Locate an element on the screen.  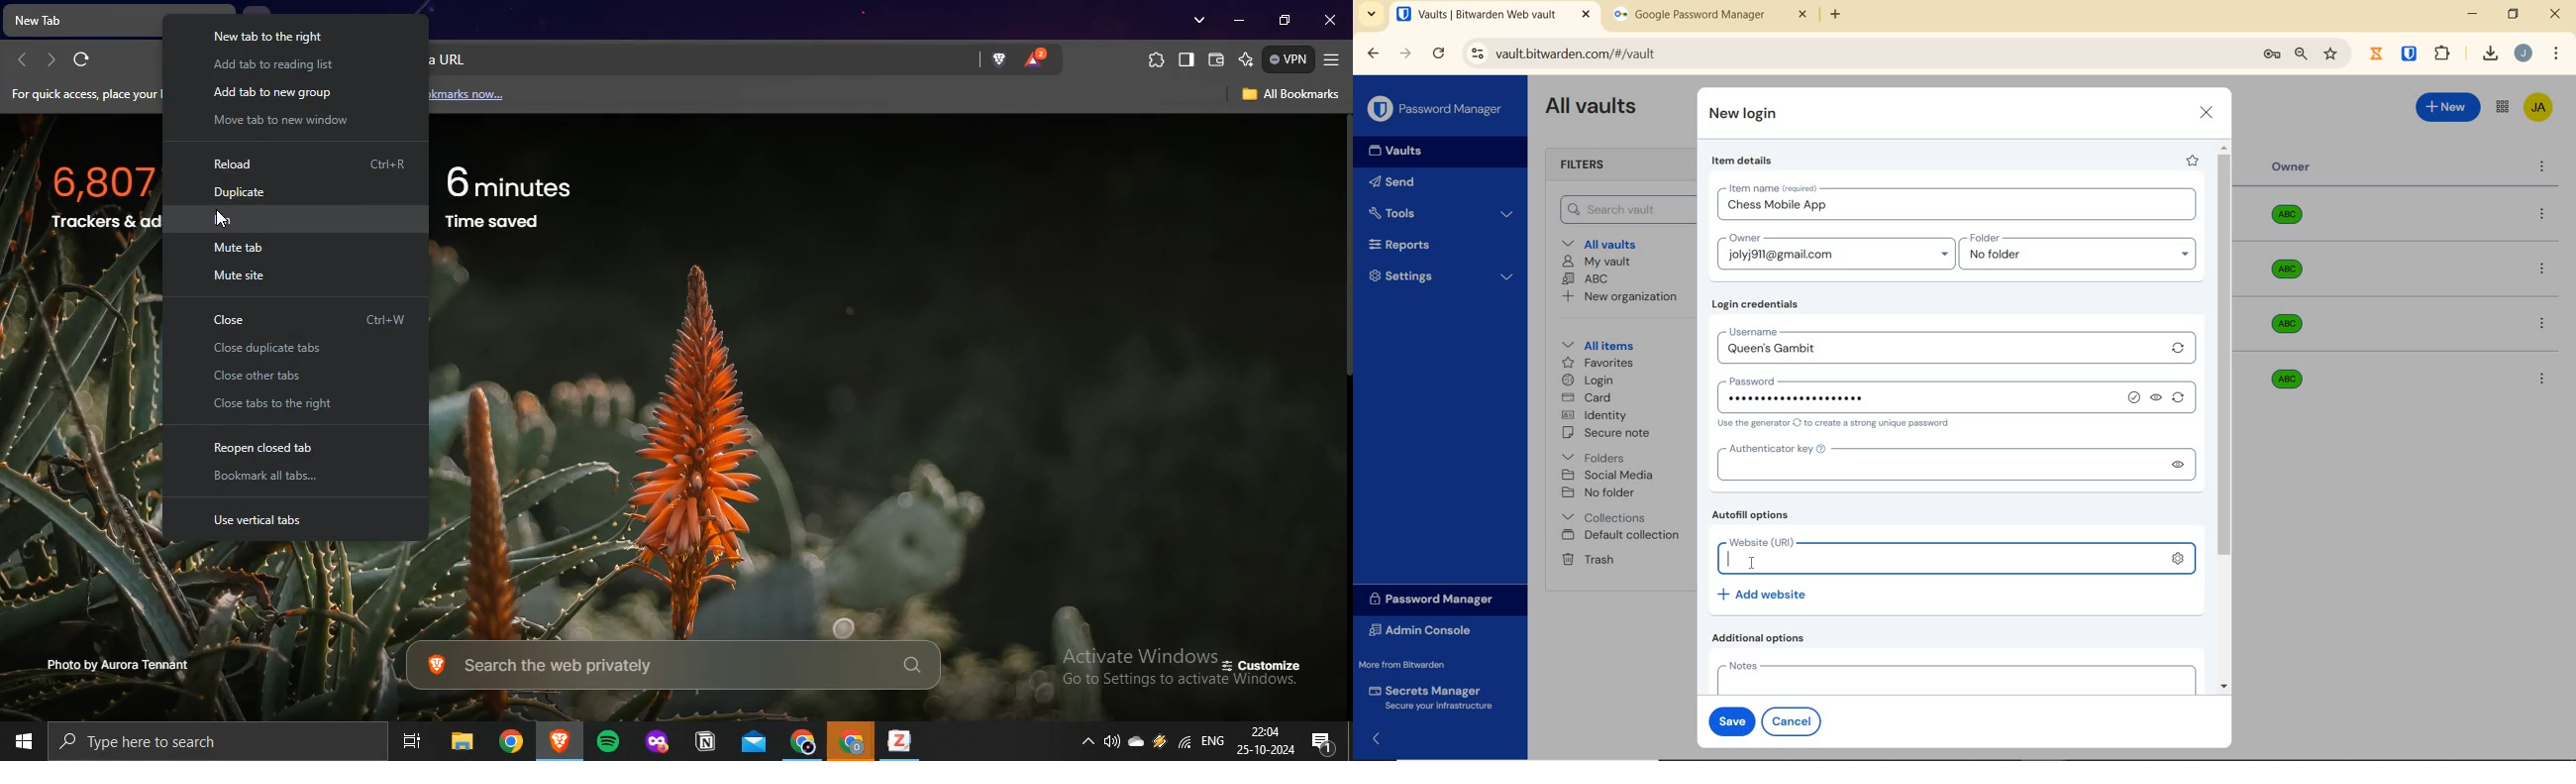
Folders is located at coordinates (1596, 455).